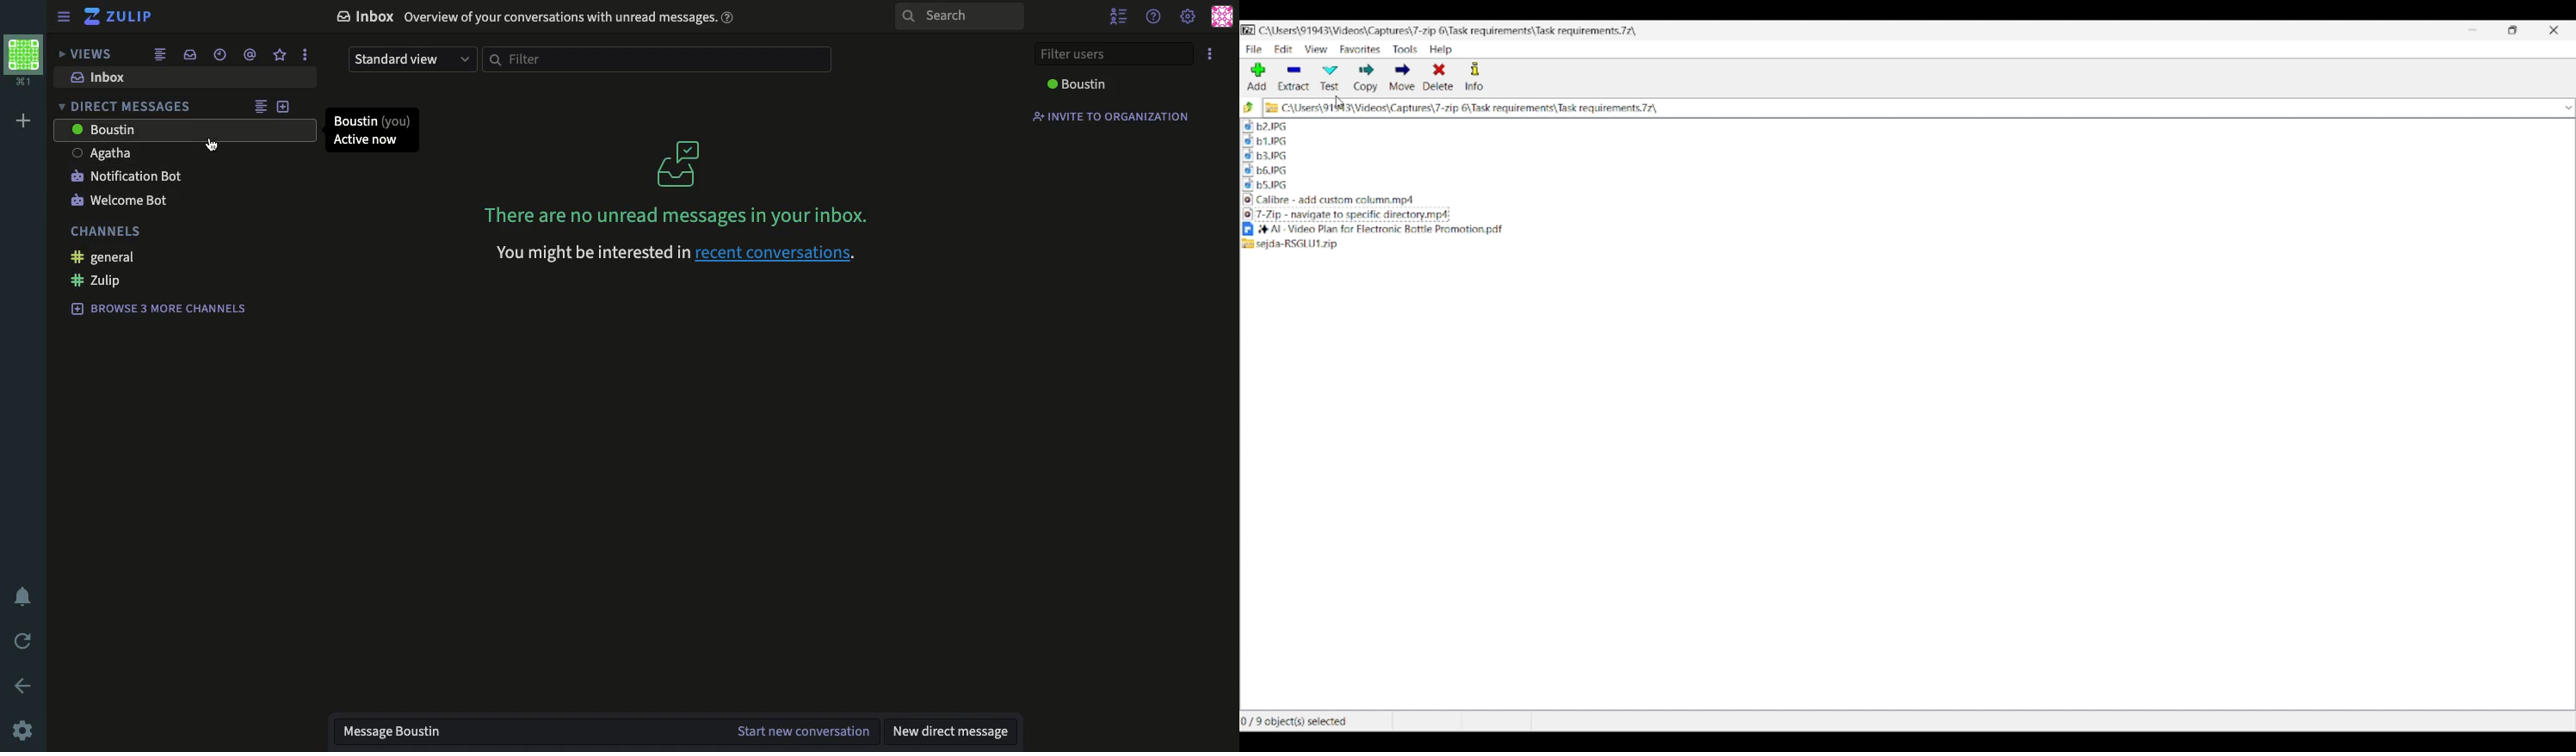  I want to click on file 2 and type, so click(1621, 126).